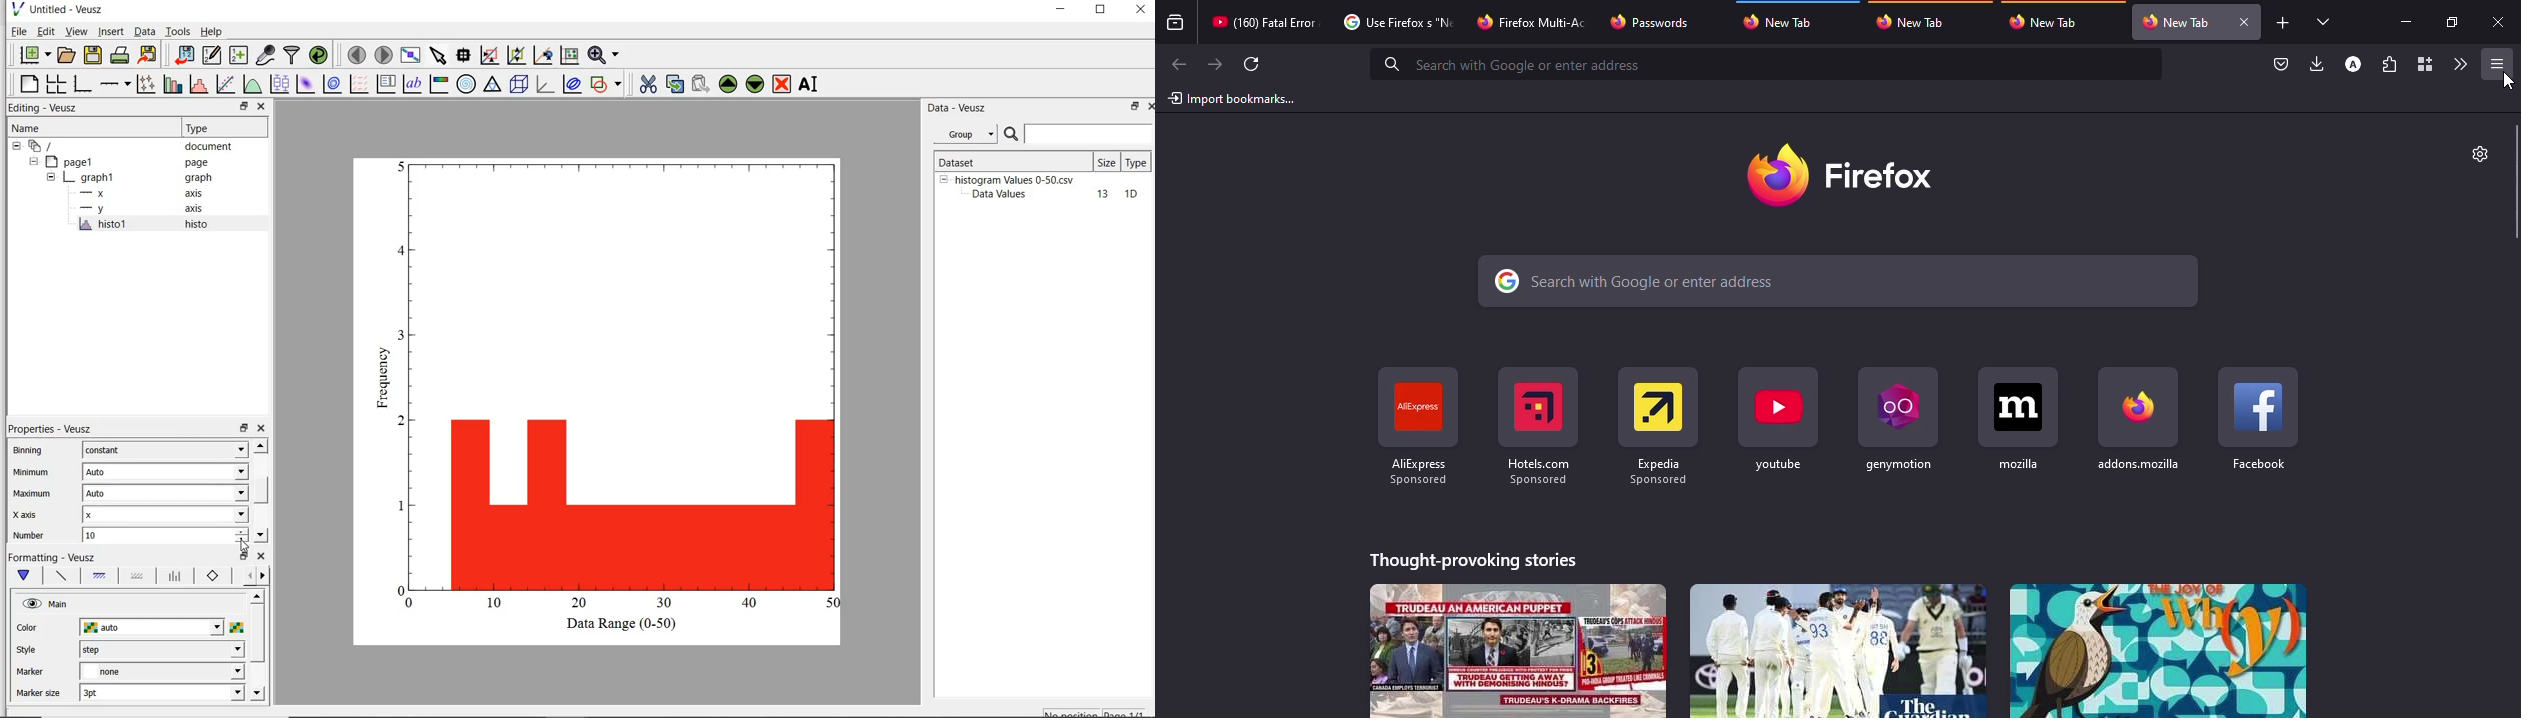 Image resolution: width=2548 pixels, height=728 pixels. What do you see at coordinates (1131, 195) in the screenshot?
I see `10` at bounding box center [1131, 195].